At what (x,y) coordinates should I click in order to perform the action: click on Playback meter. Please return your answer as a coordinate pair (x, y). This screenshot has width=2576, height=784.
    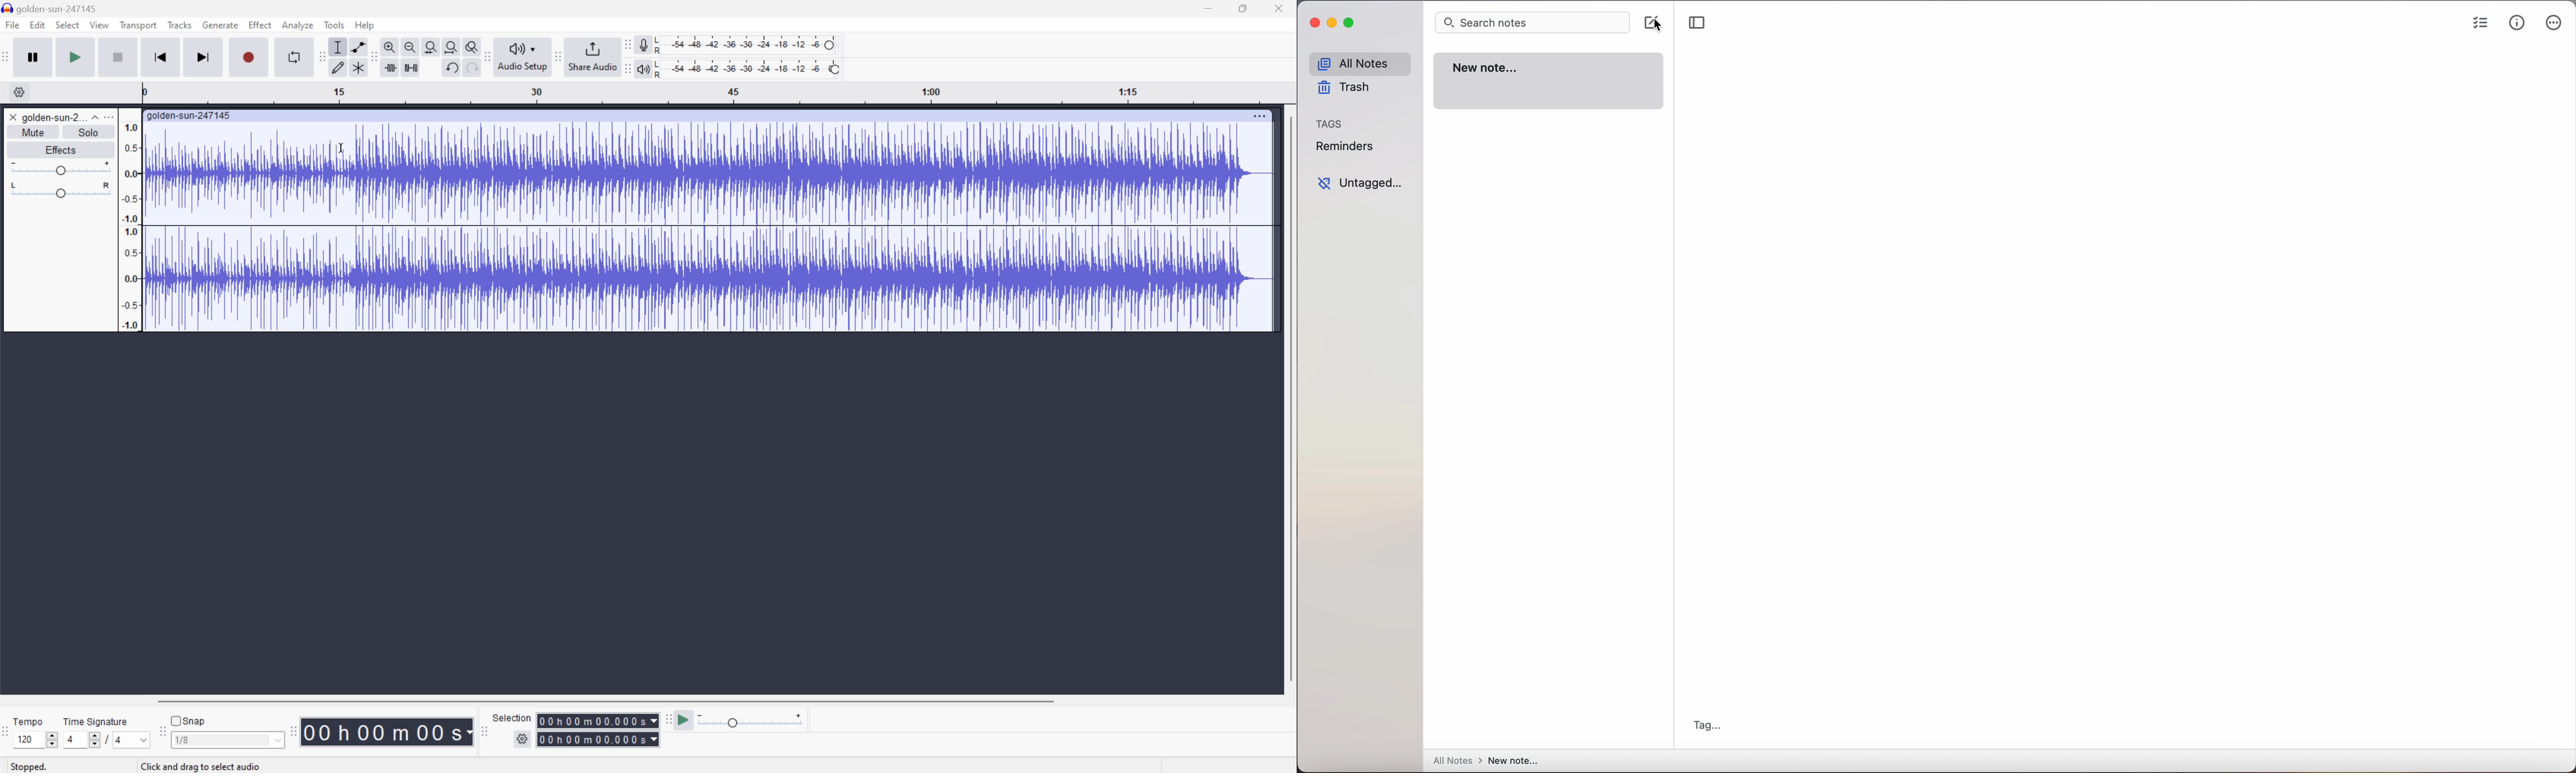
    Looking at the image, I should click on (641, 70).